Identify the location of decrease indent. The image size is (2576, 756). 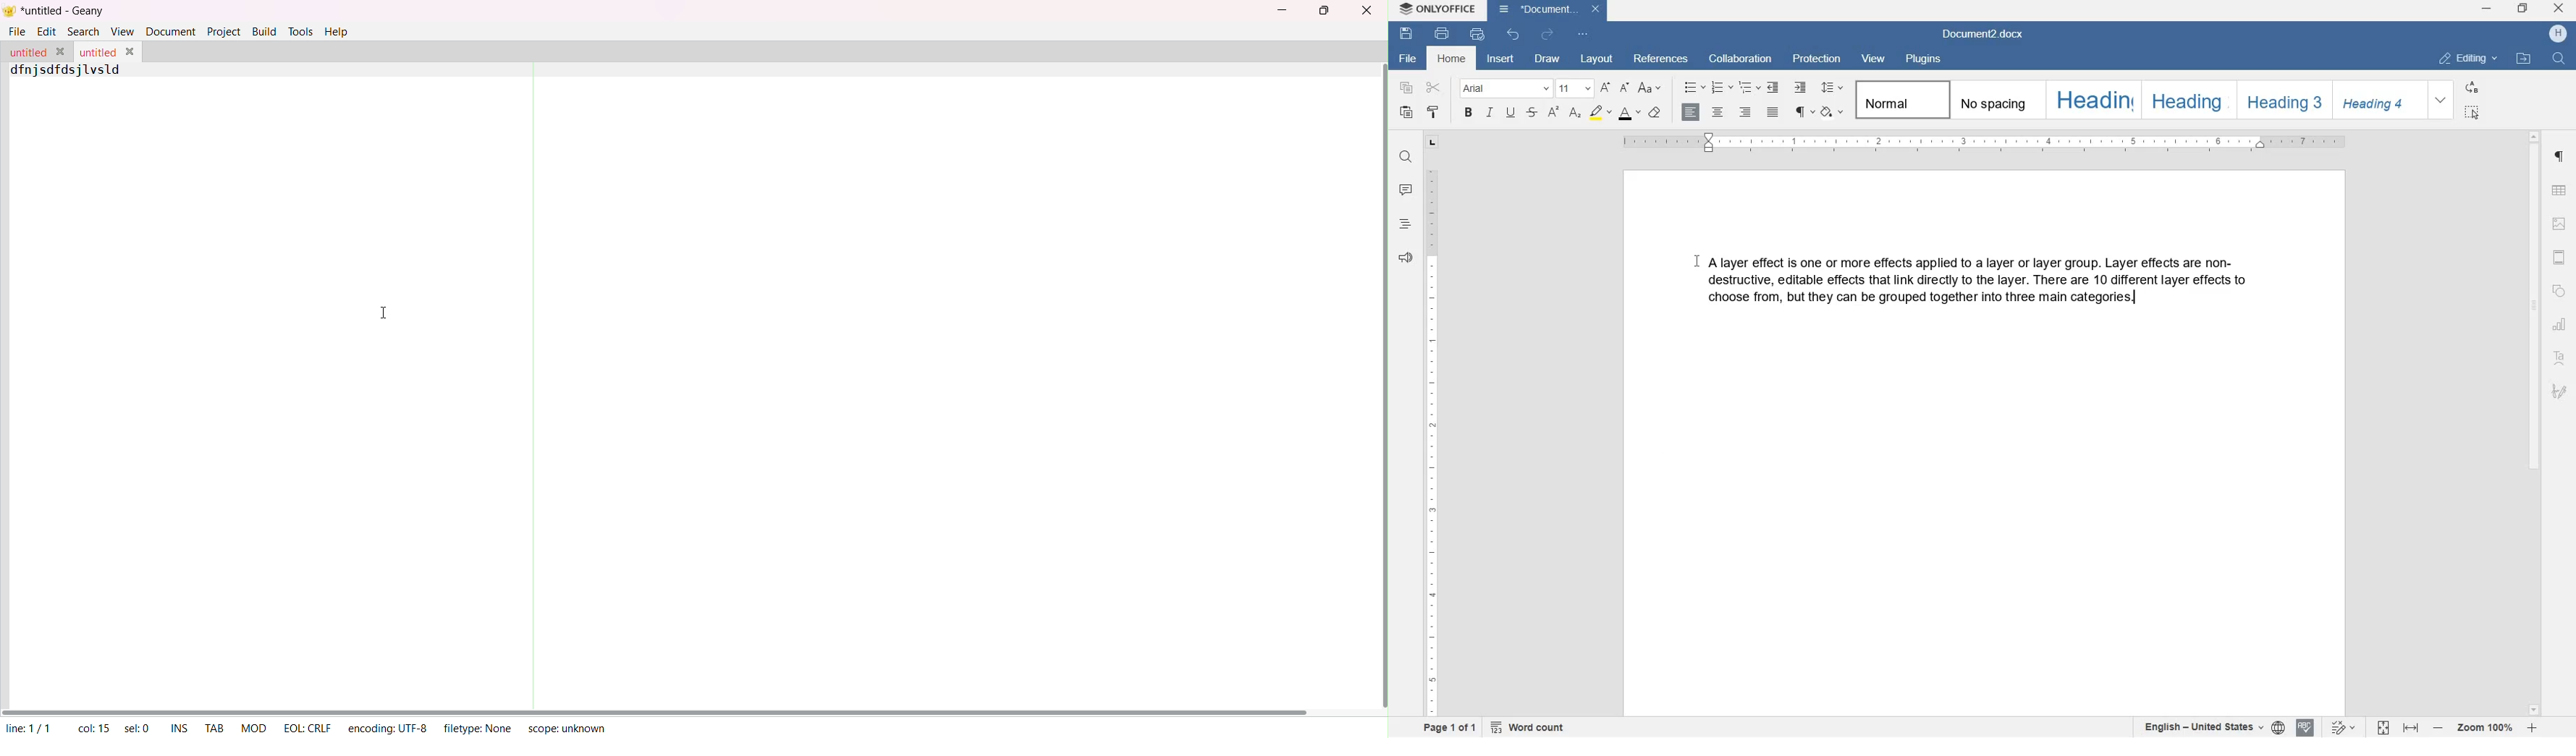
(1776, 87).